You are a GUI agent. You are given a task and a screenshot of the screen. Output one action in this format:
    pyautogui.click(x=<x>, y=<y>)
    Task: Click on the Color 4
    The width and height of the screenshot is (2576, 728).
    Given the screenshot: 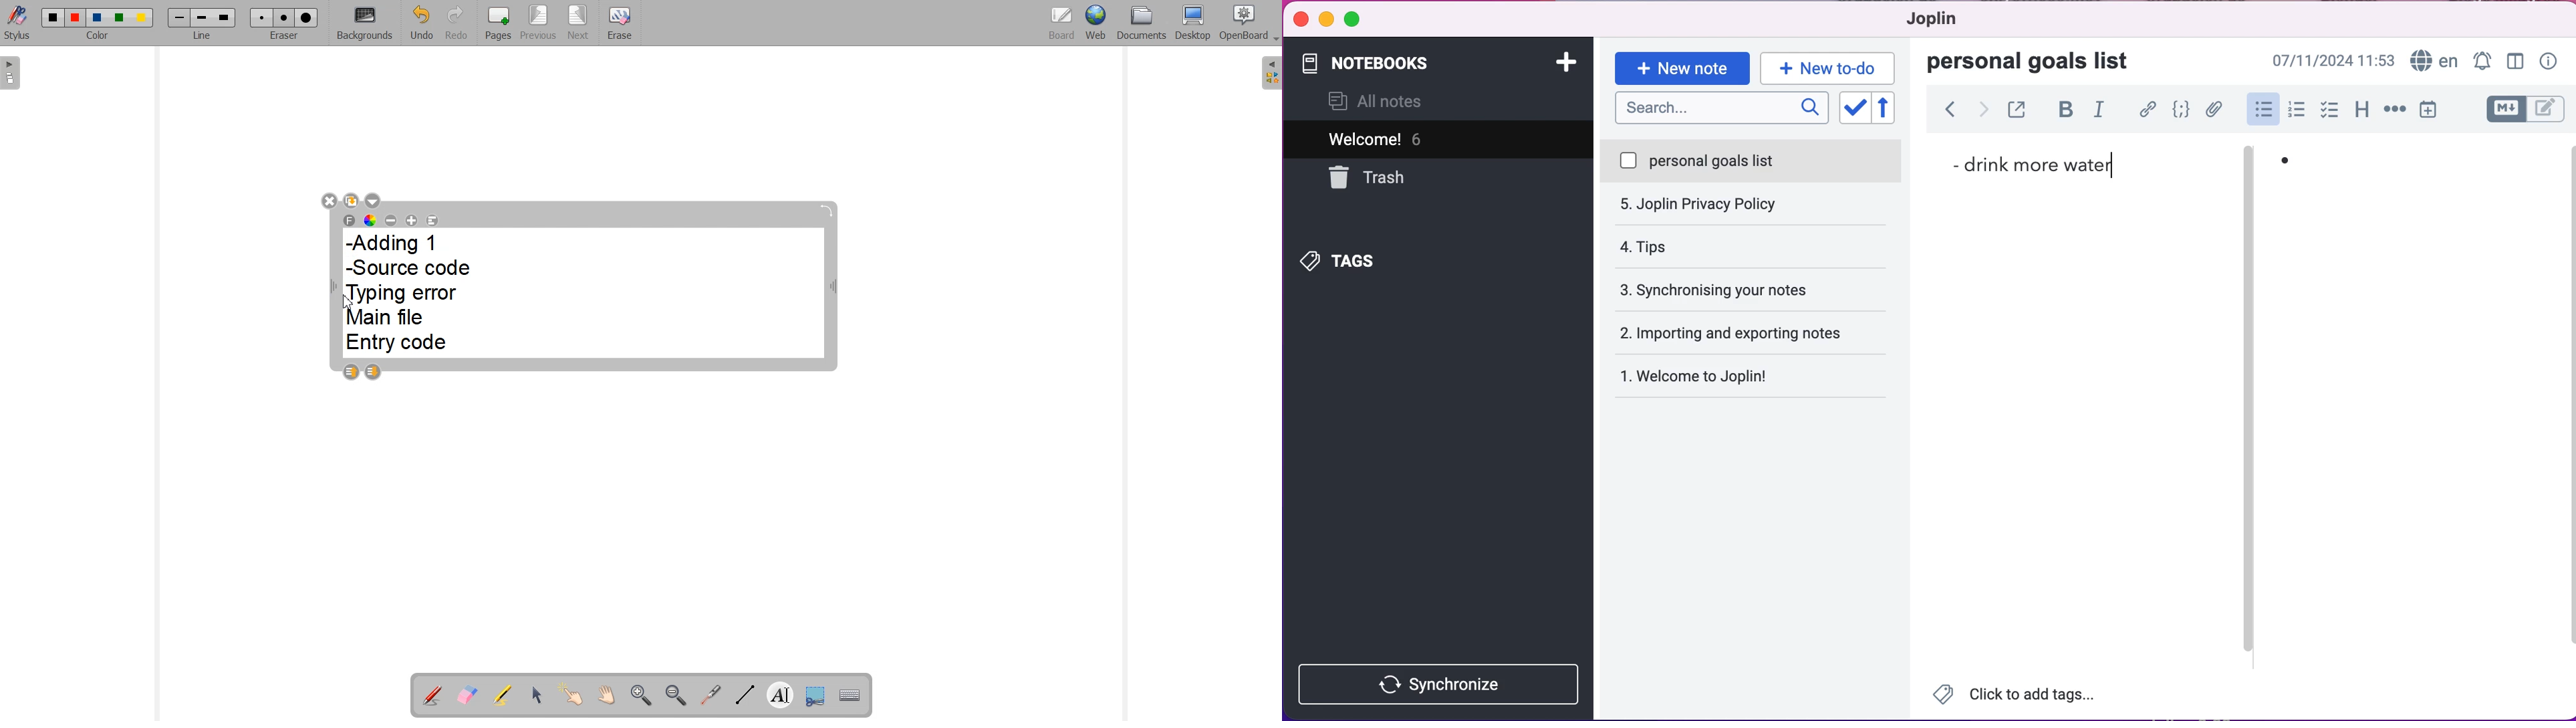 What is the action you would take?
    pyautogui.click(x=121, y=17)
    